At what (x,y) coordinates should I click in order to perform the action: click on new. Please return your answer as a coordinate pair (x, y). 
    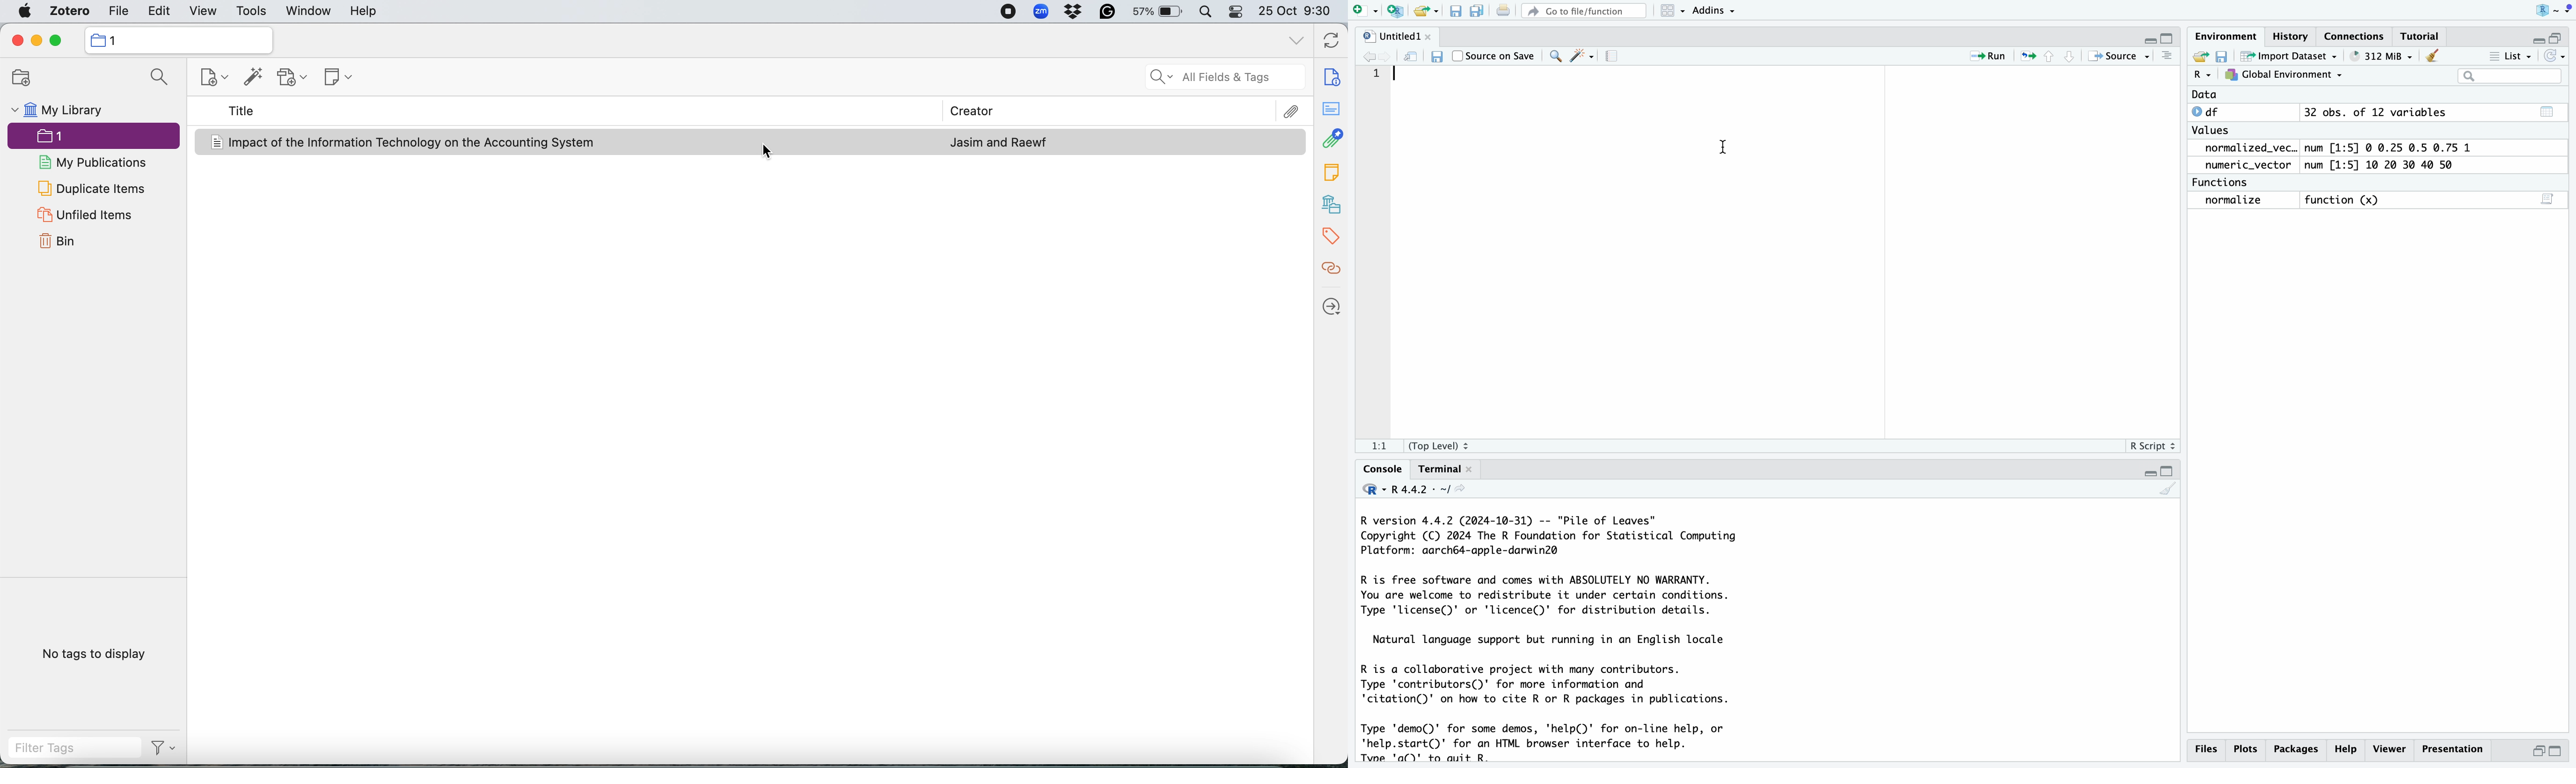
    Looking at the image, I should click on (2202, 54).